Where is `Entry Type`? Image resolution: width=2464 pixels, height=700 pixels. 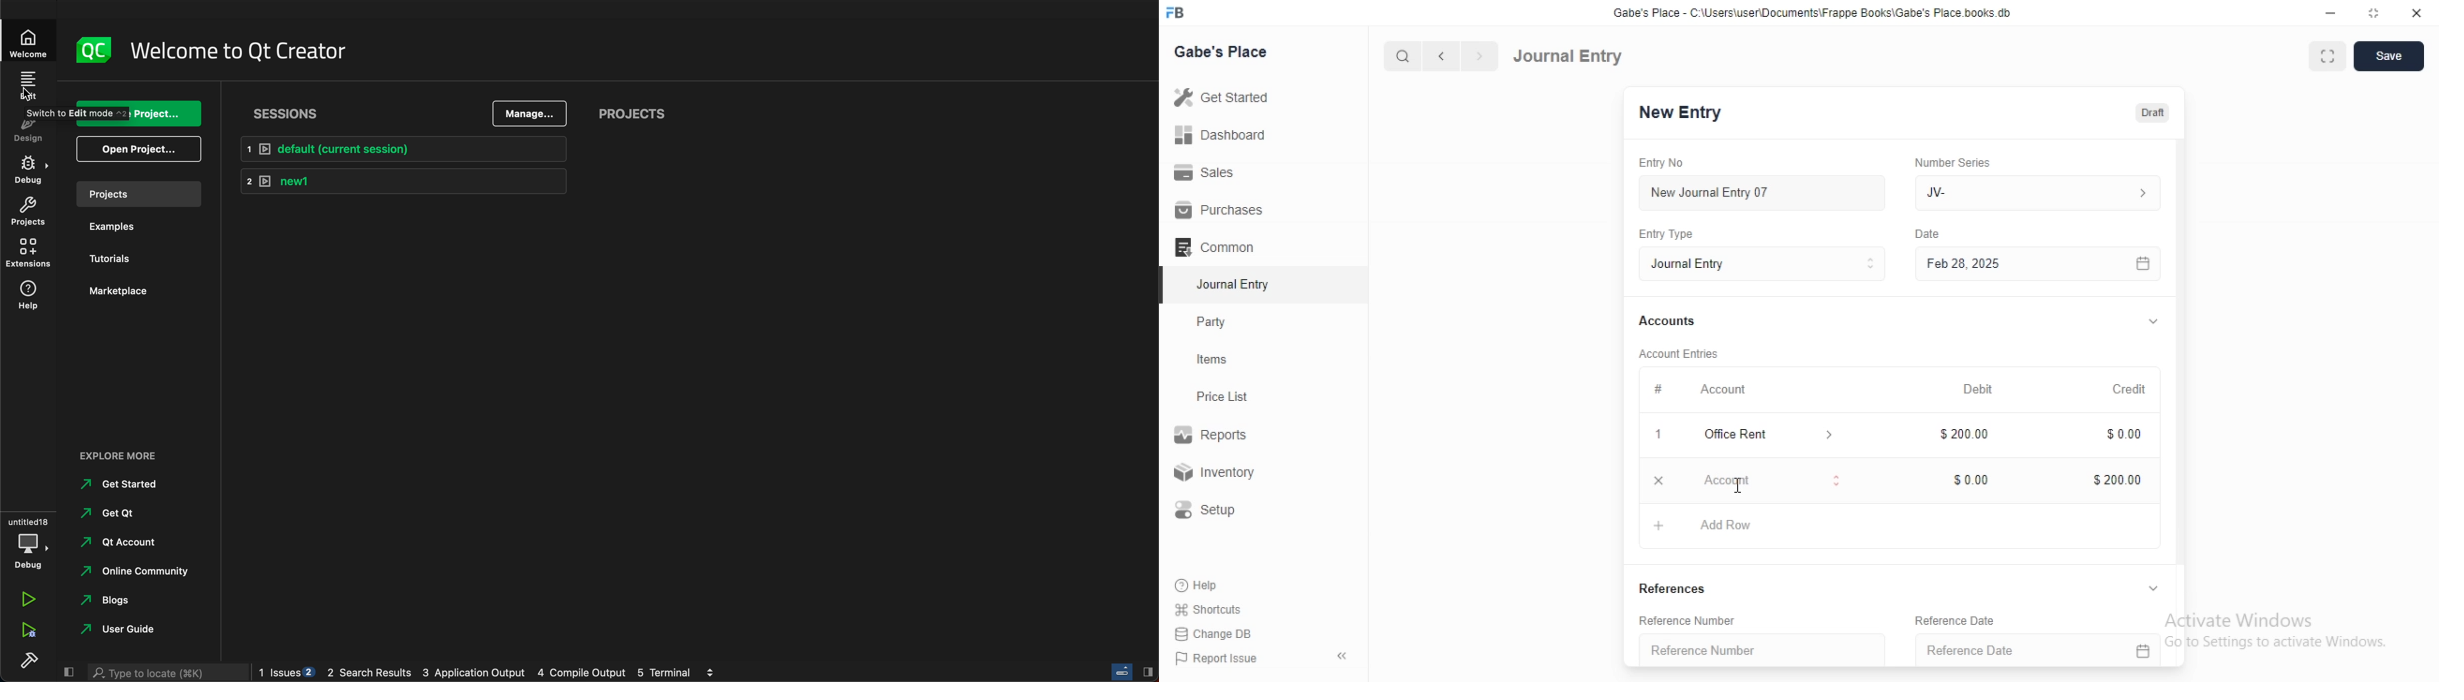 Entry Type is located at coordinates (1761, 264).